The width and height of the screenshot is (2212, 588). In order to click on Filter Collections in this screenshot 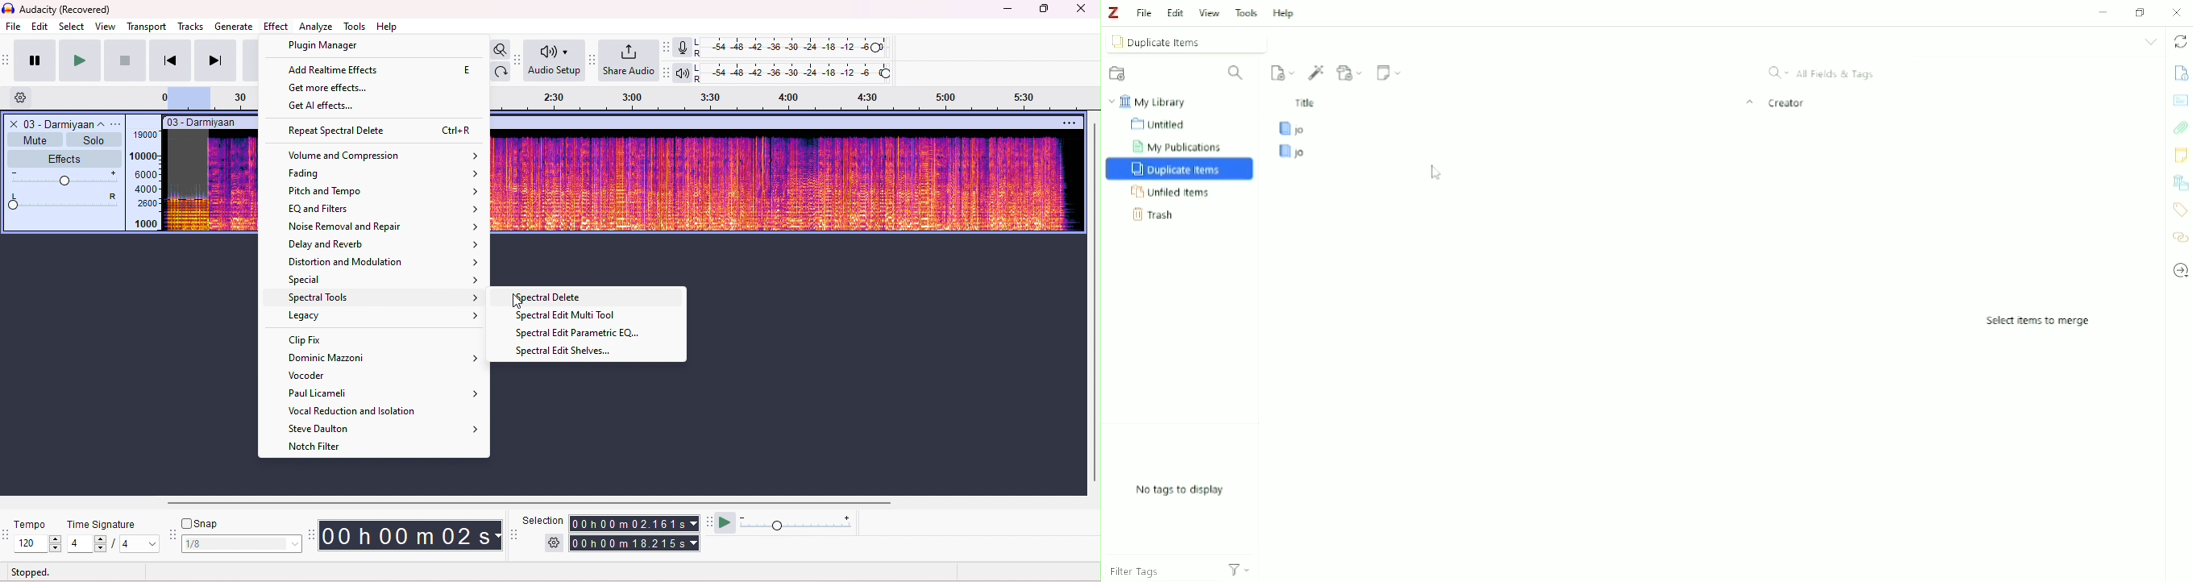, I will do `click(1239, 73)`.